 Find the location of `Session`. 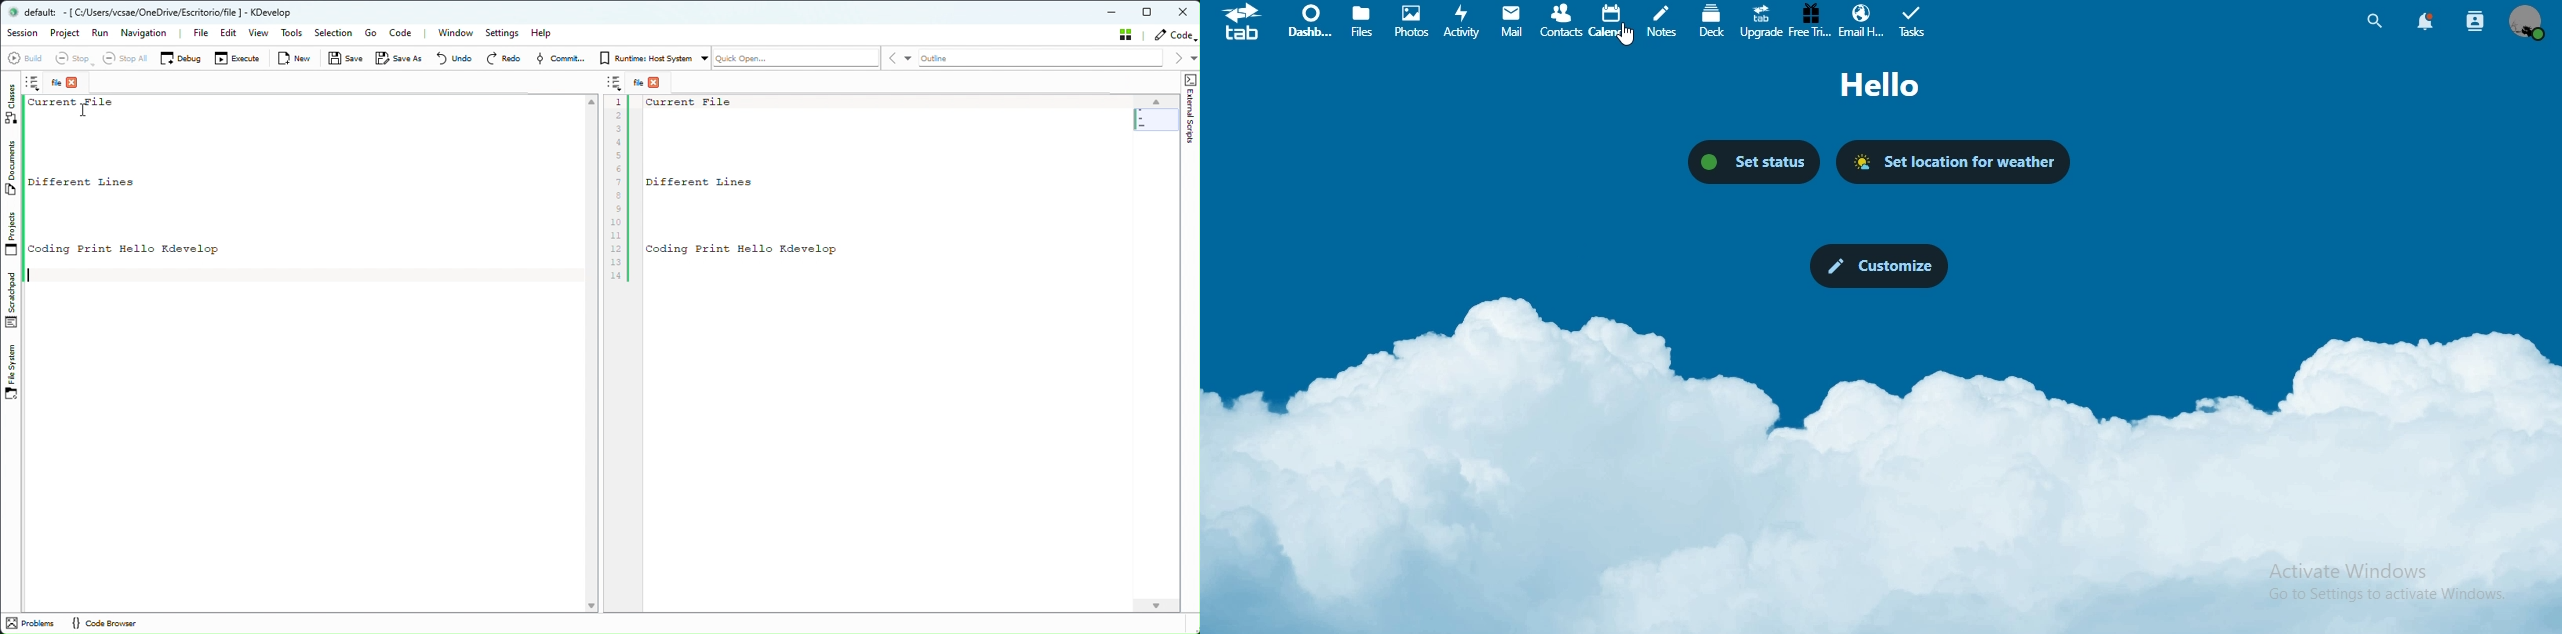

Session is located at coordinates (24, 34).